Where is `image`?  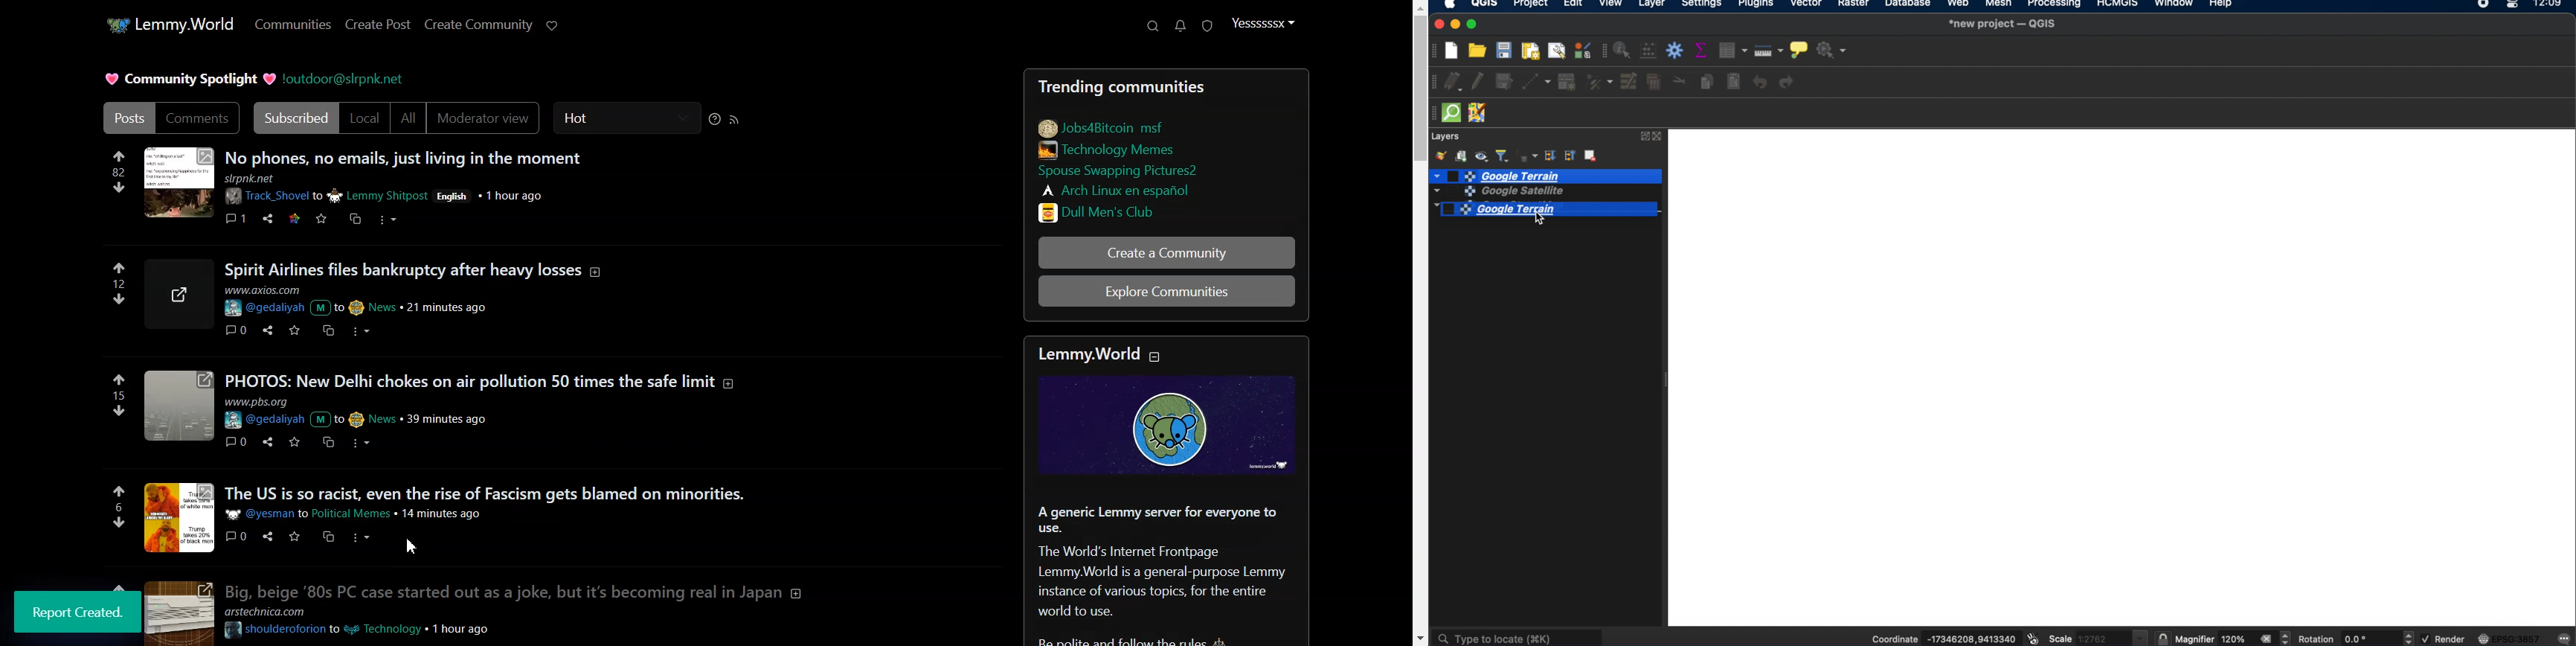 image is located at coordinates (178, 184).